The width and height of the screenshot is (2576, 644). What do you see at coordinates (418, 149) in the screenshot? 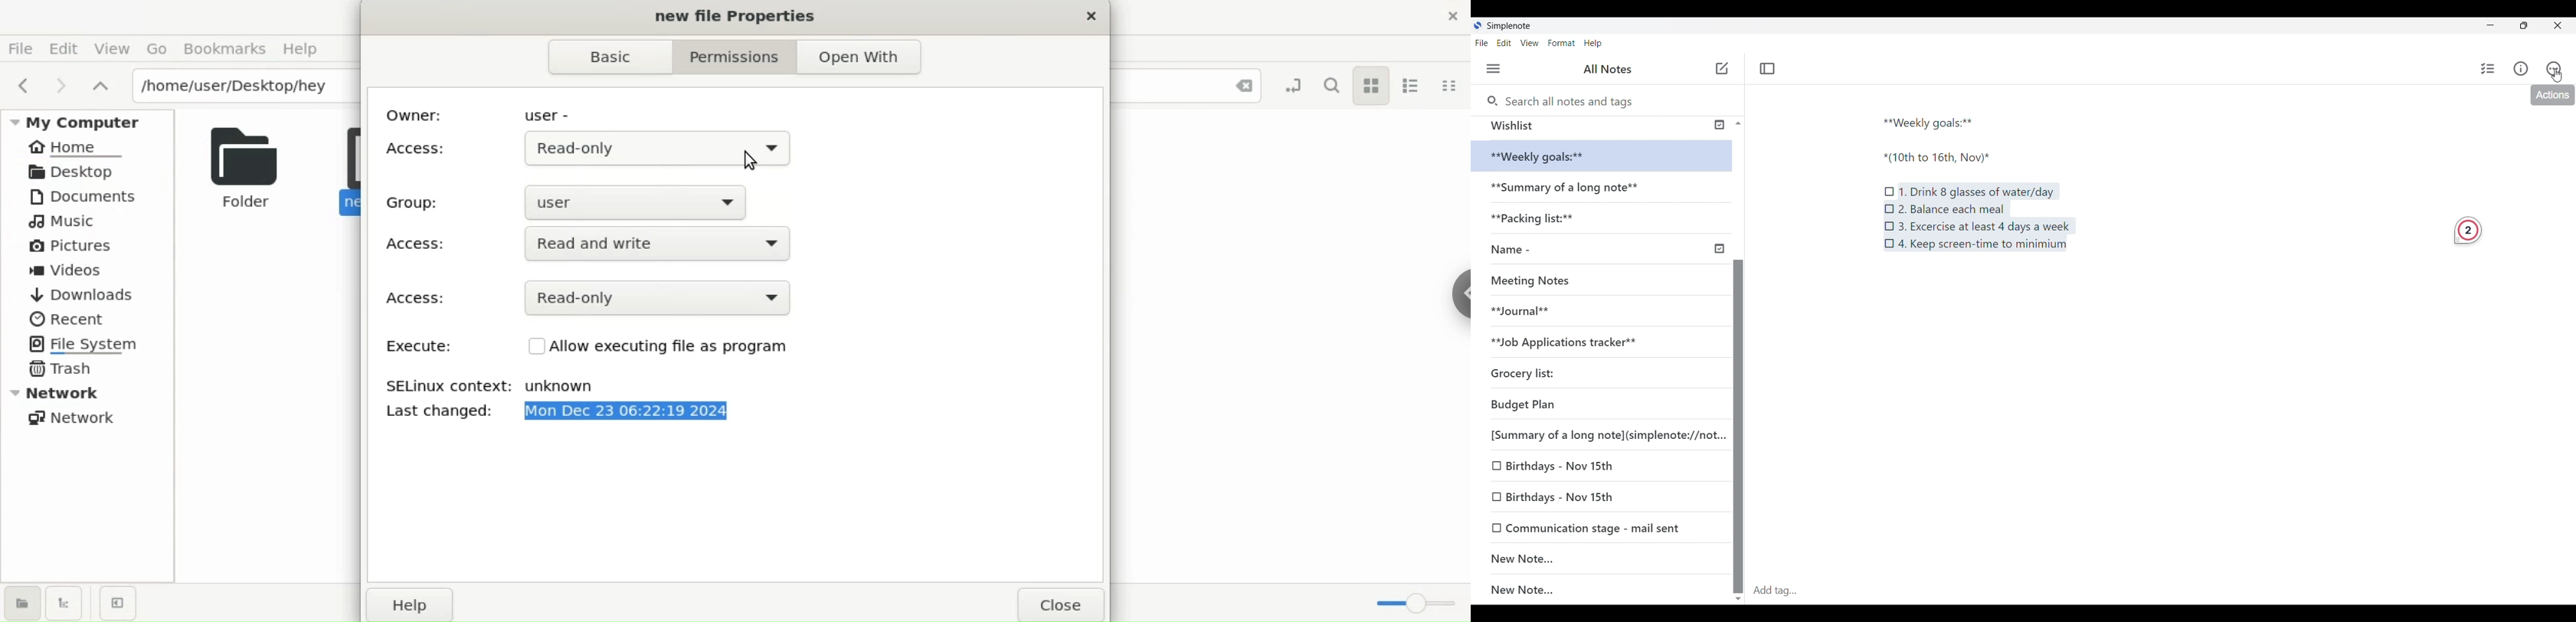
I see `Access` at bounding box center [418, 149].